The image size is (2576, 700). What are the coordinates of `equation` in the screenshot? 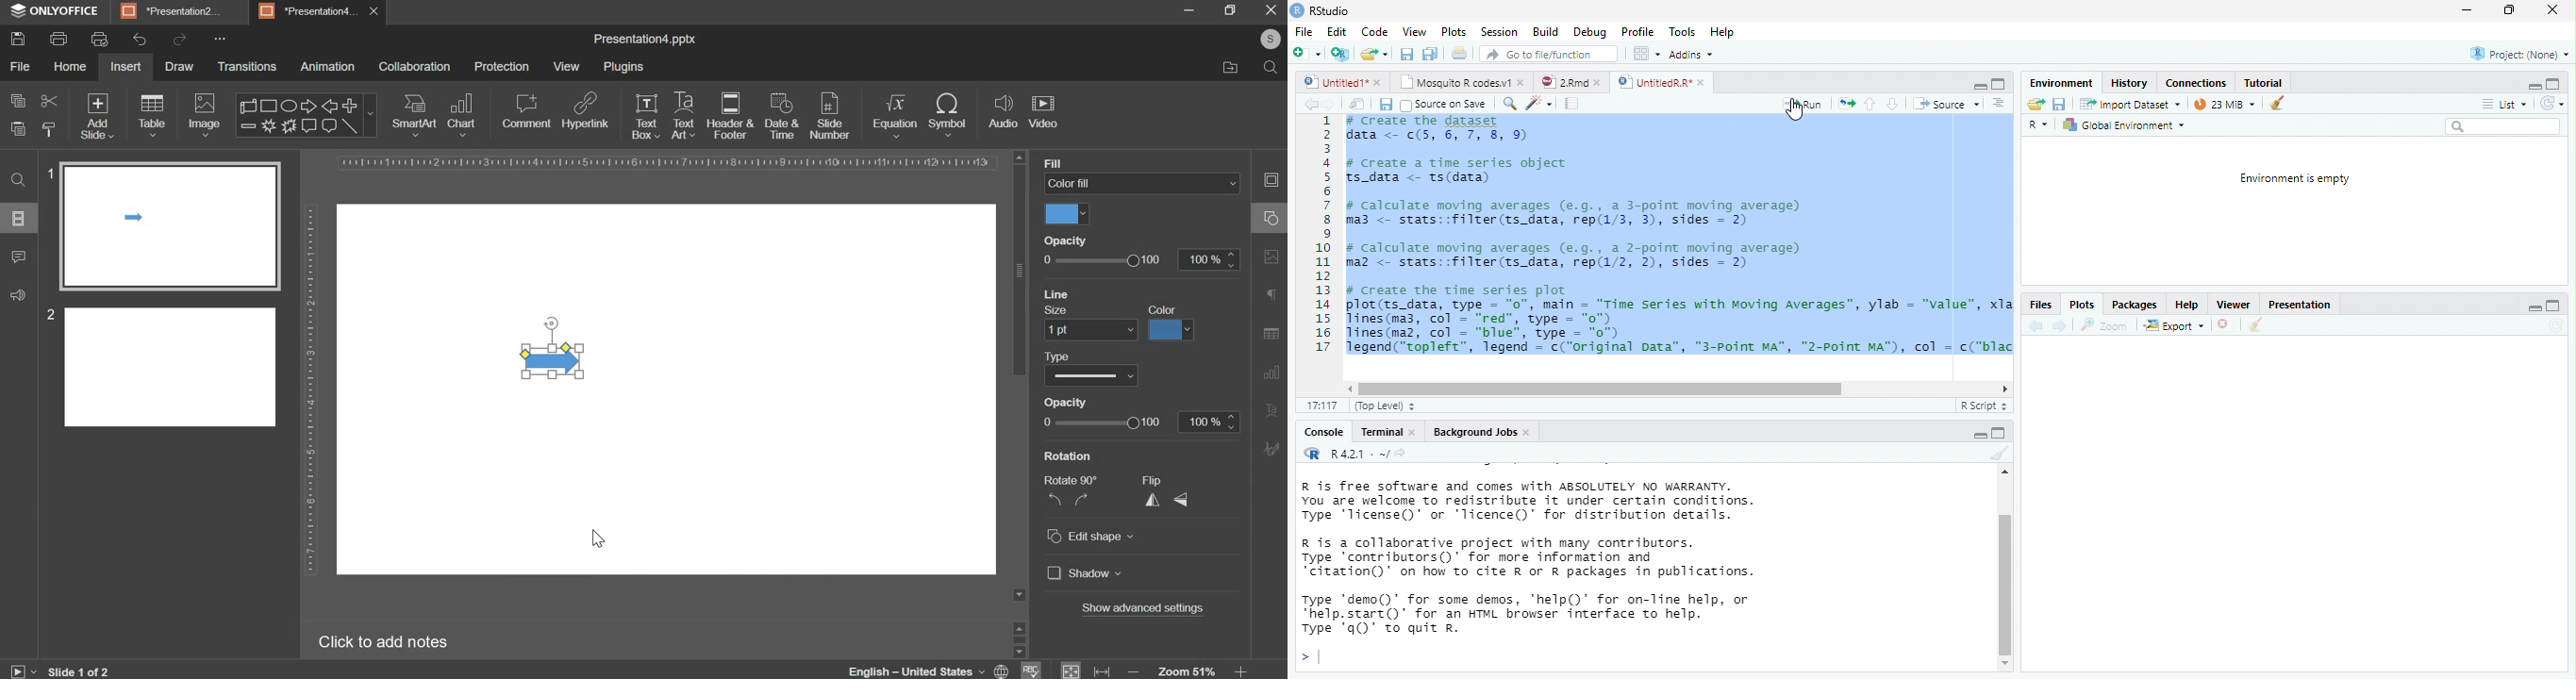 It's located at (895, 115).